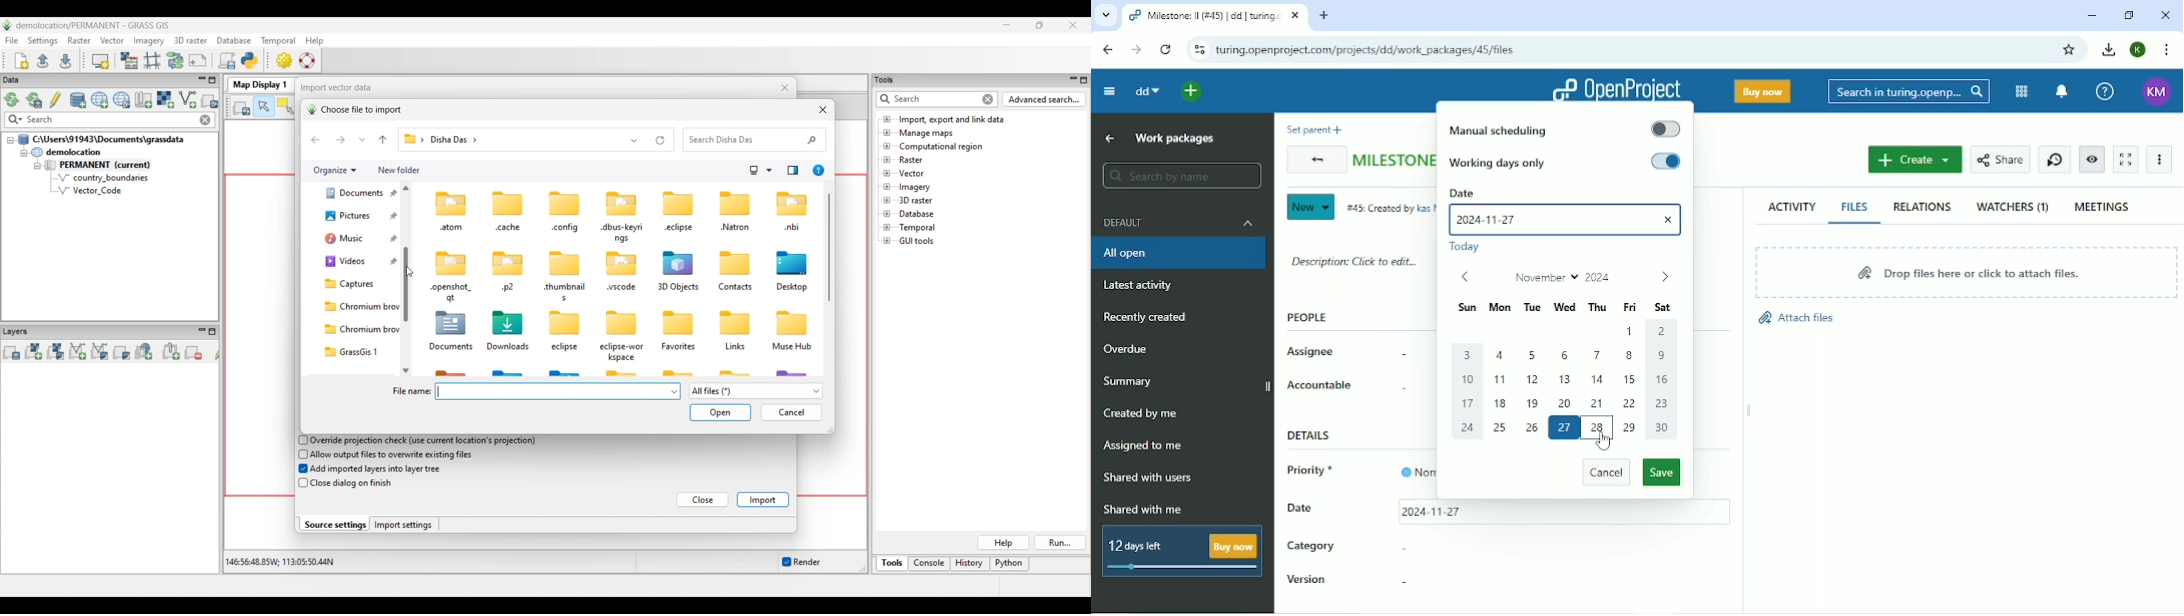  Describe the element at coordinates (1183, 552) in the screenshot. I see `12 days left Buy now` at that location.